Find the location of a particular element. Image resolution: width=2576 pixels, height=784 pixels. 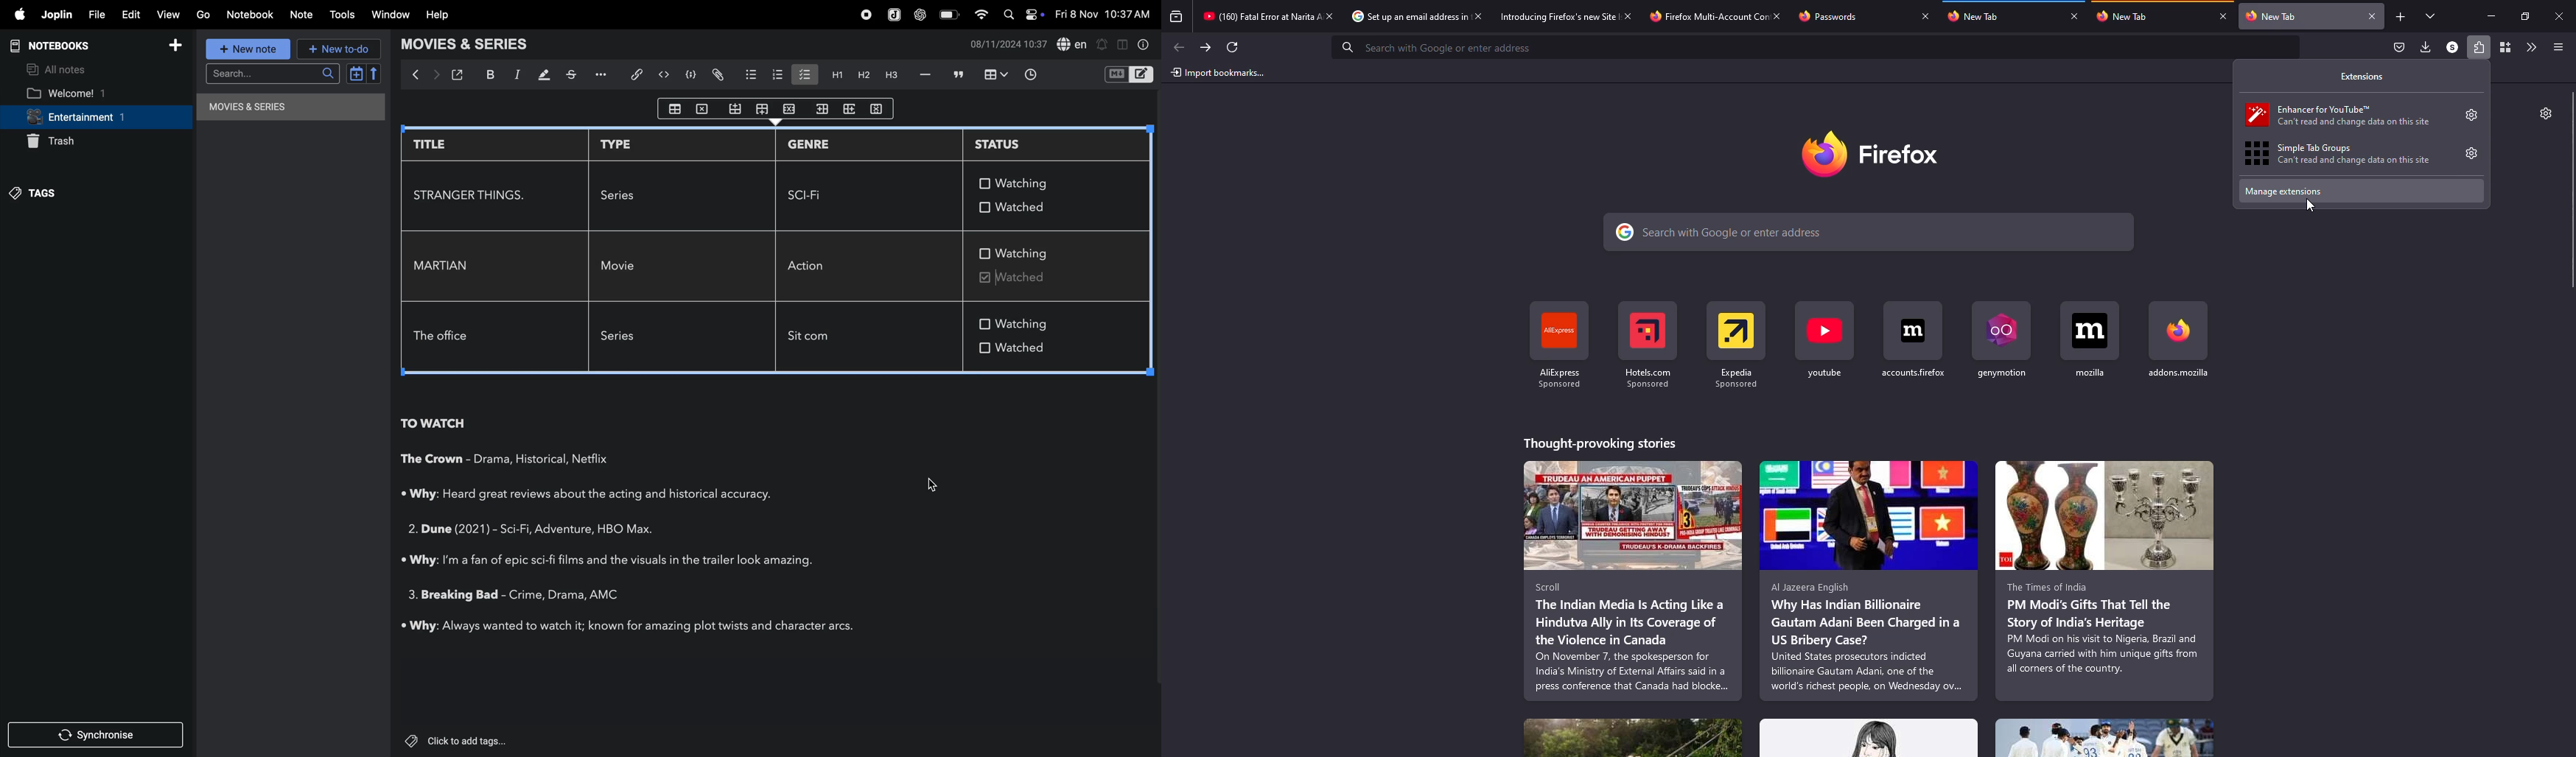

bold is located at coordinates (490, 74).